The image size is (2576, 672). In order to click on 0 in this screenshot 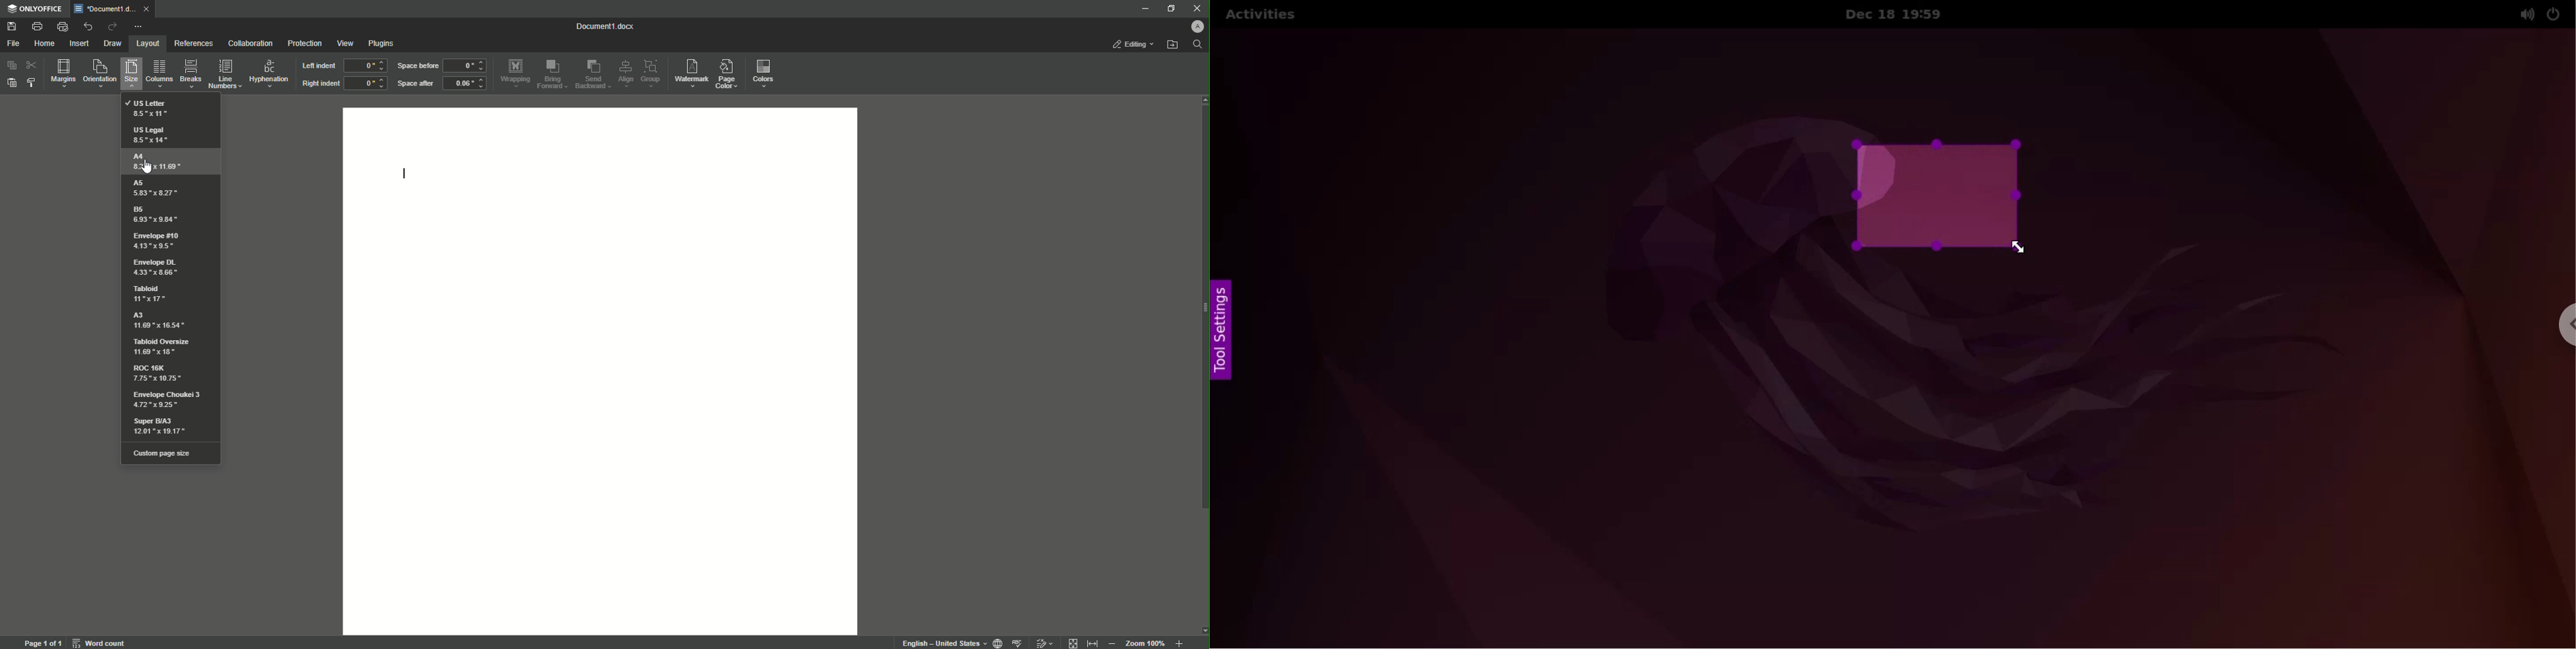, I will do `click(365, 65)`.